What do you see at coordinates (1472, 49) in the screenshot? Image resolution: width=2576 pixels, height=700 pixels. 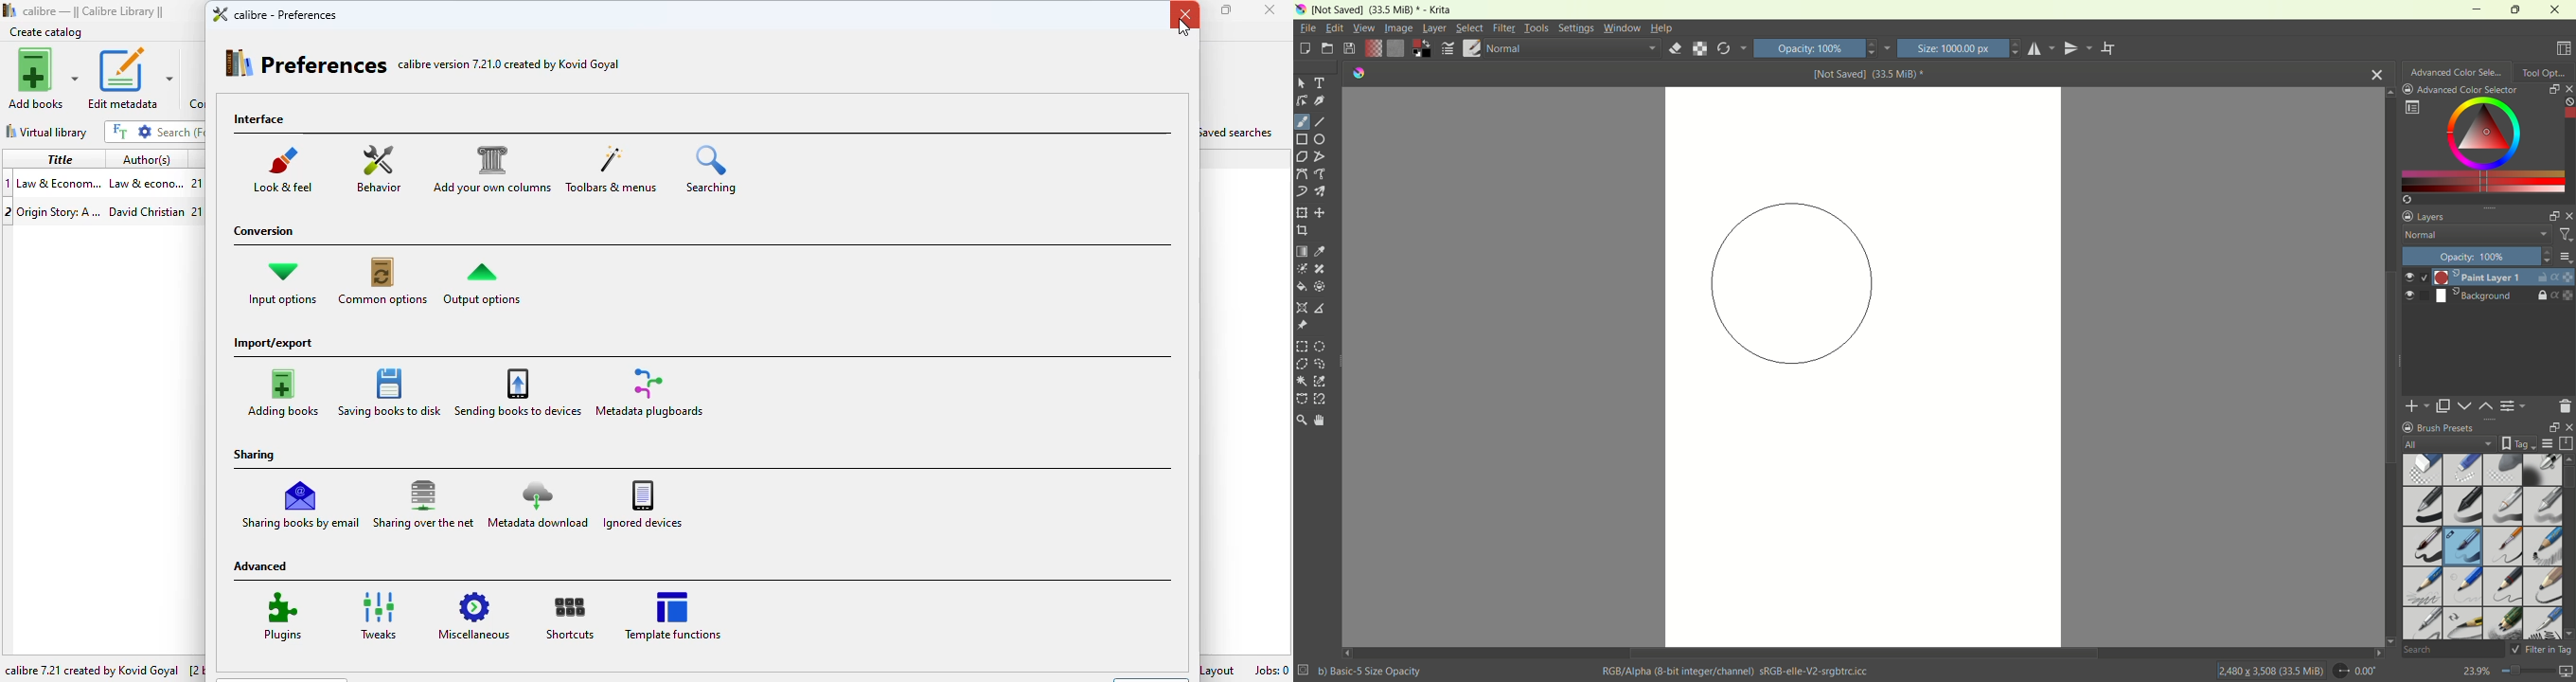 I see `brush` at bounding box center [1472, 49].